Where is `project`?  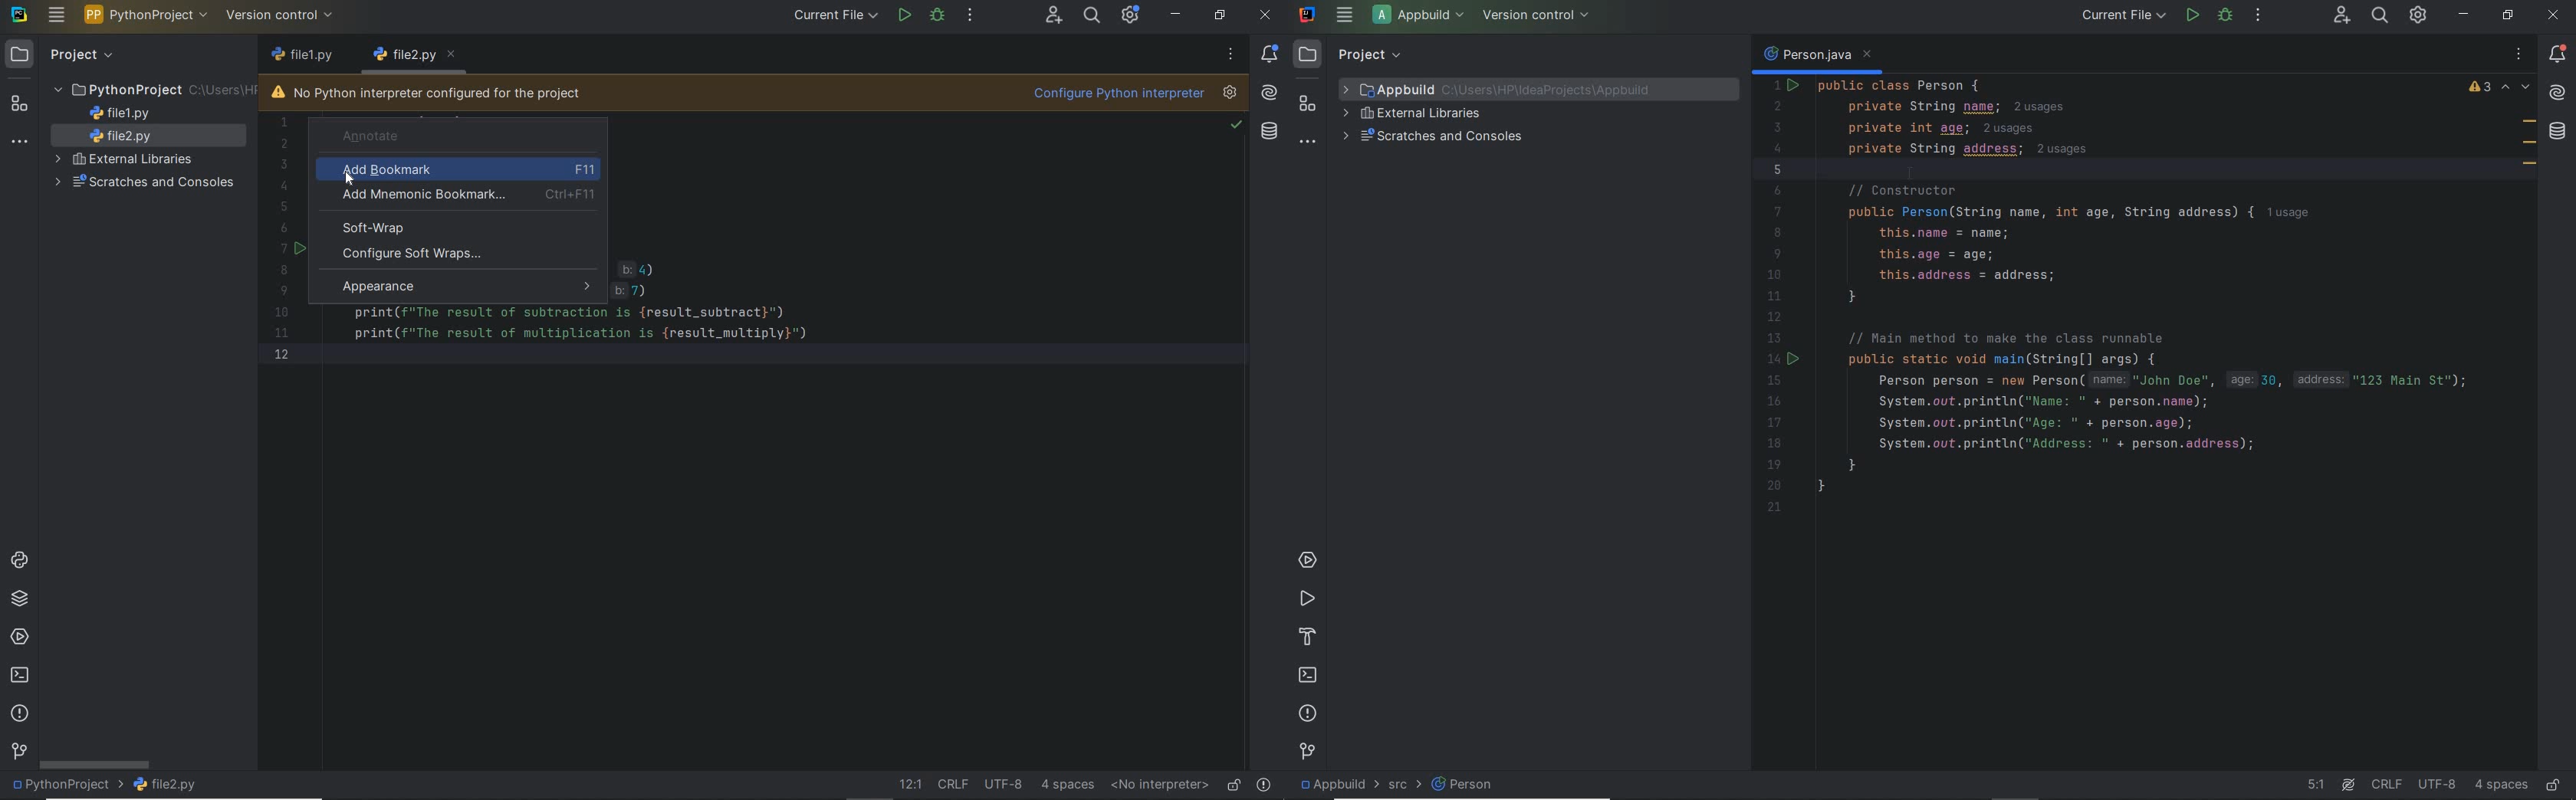
project is located at coordinates (1352, 54).